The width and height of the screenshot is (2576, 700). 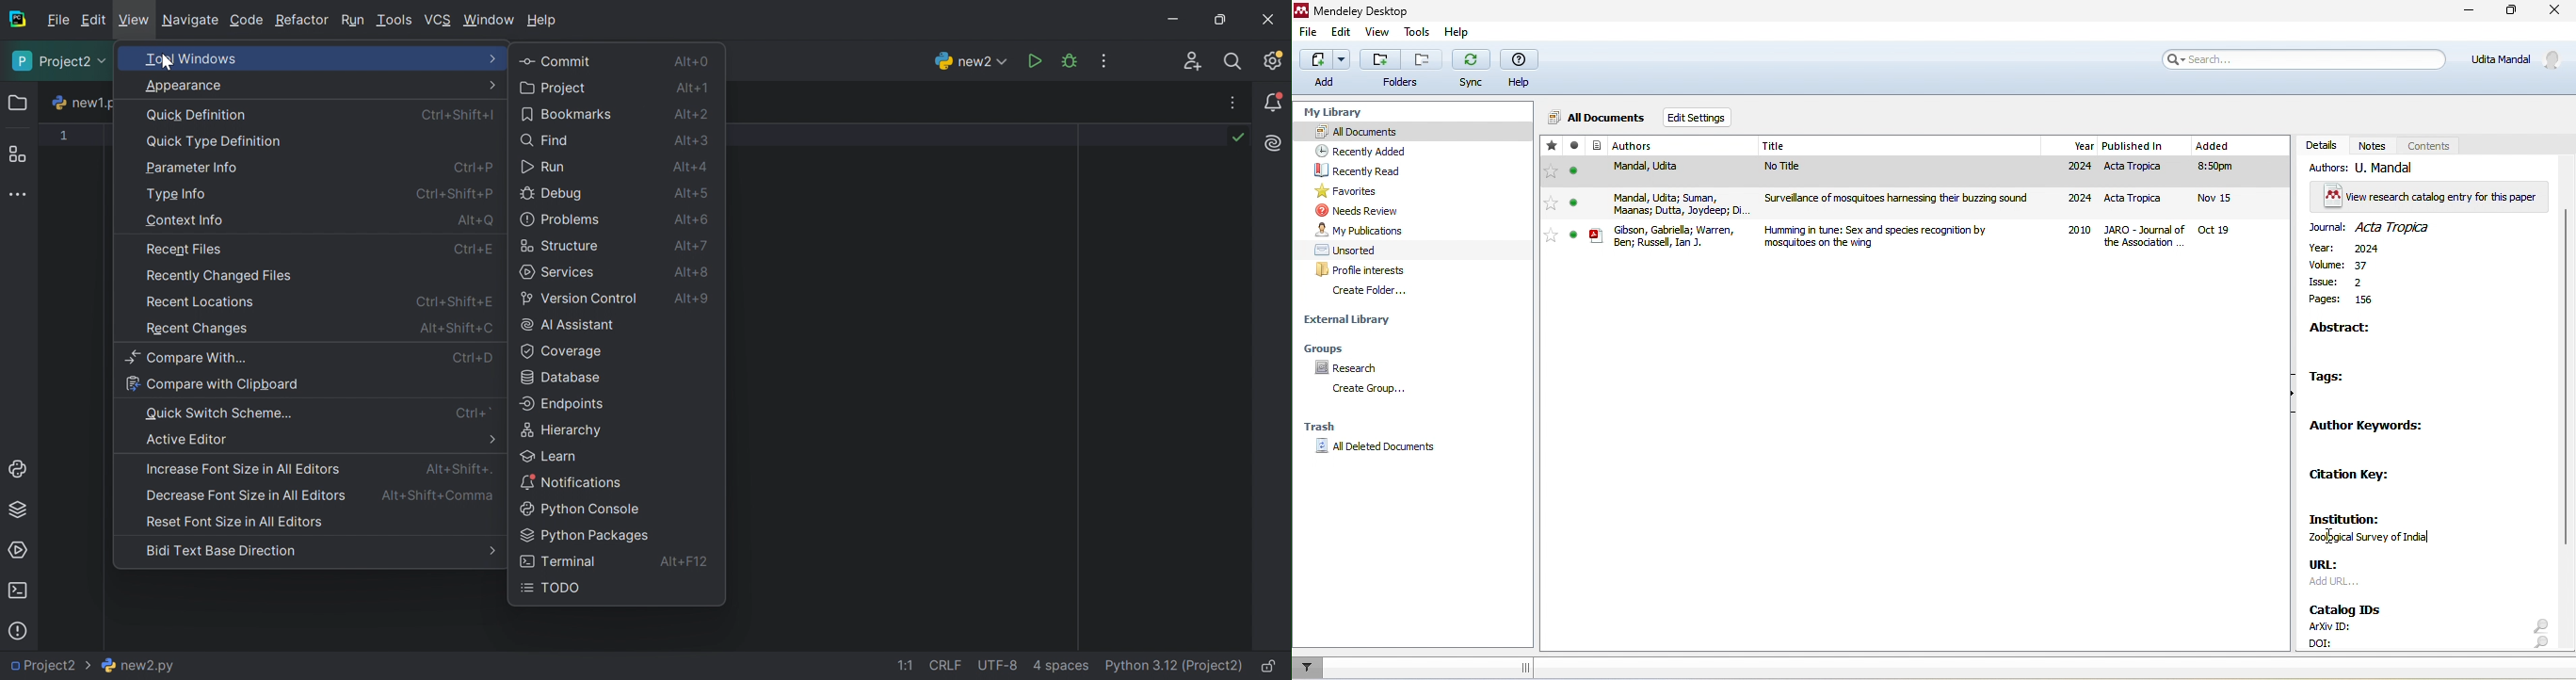 I want to click on Services, so click(x=18, y=552).